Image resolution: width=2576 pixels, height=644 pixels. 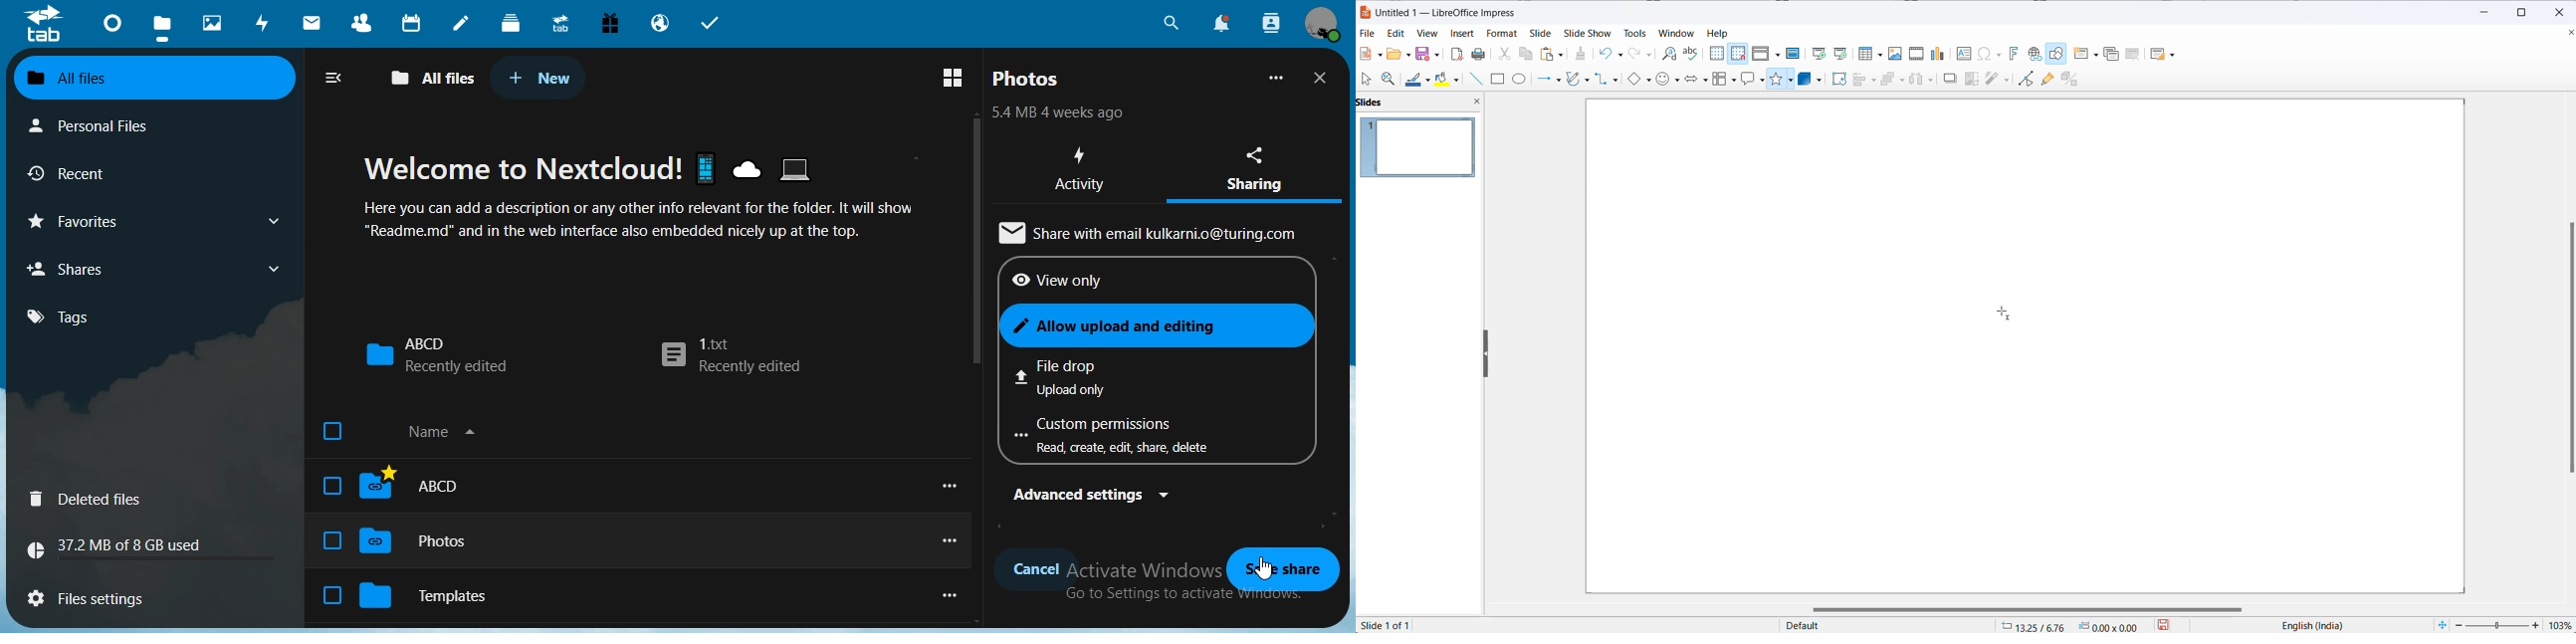 What do you see at coordinates (1083, 171) in the screenshot?
I see `activity` at bounding box center [1083, 171].